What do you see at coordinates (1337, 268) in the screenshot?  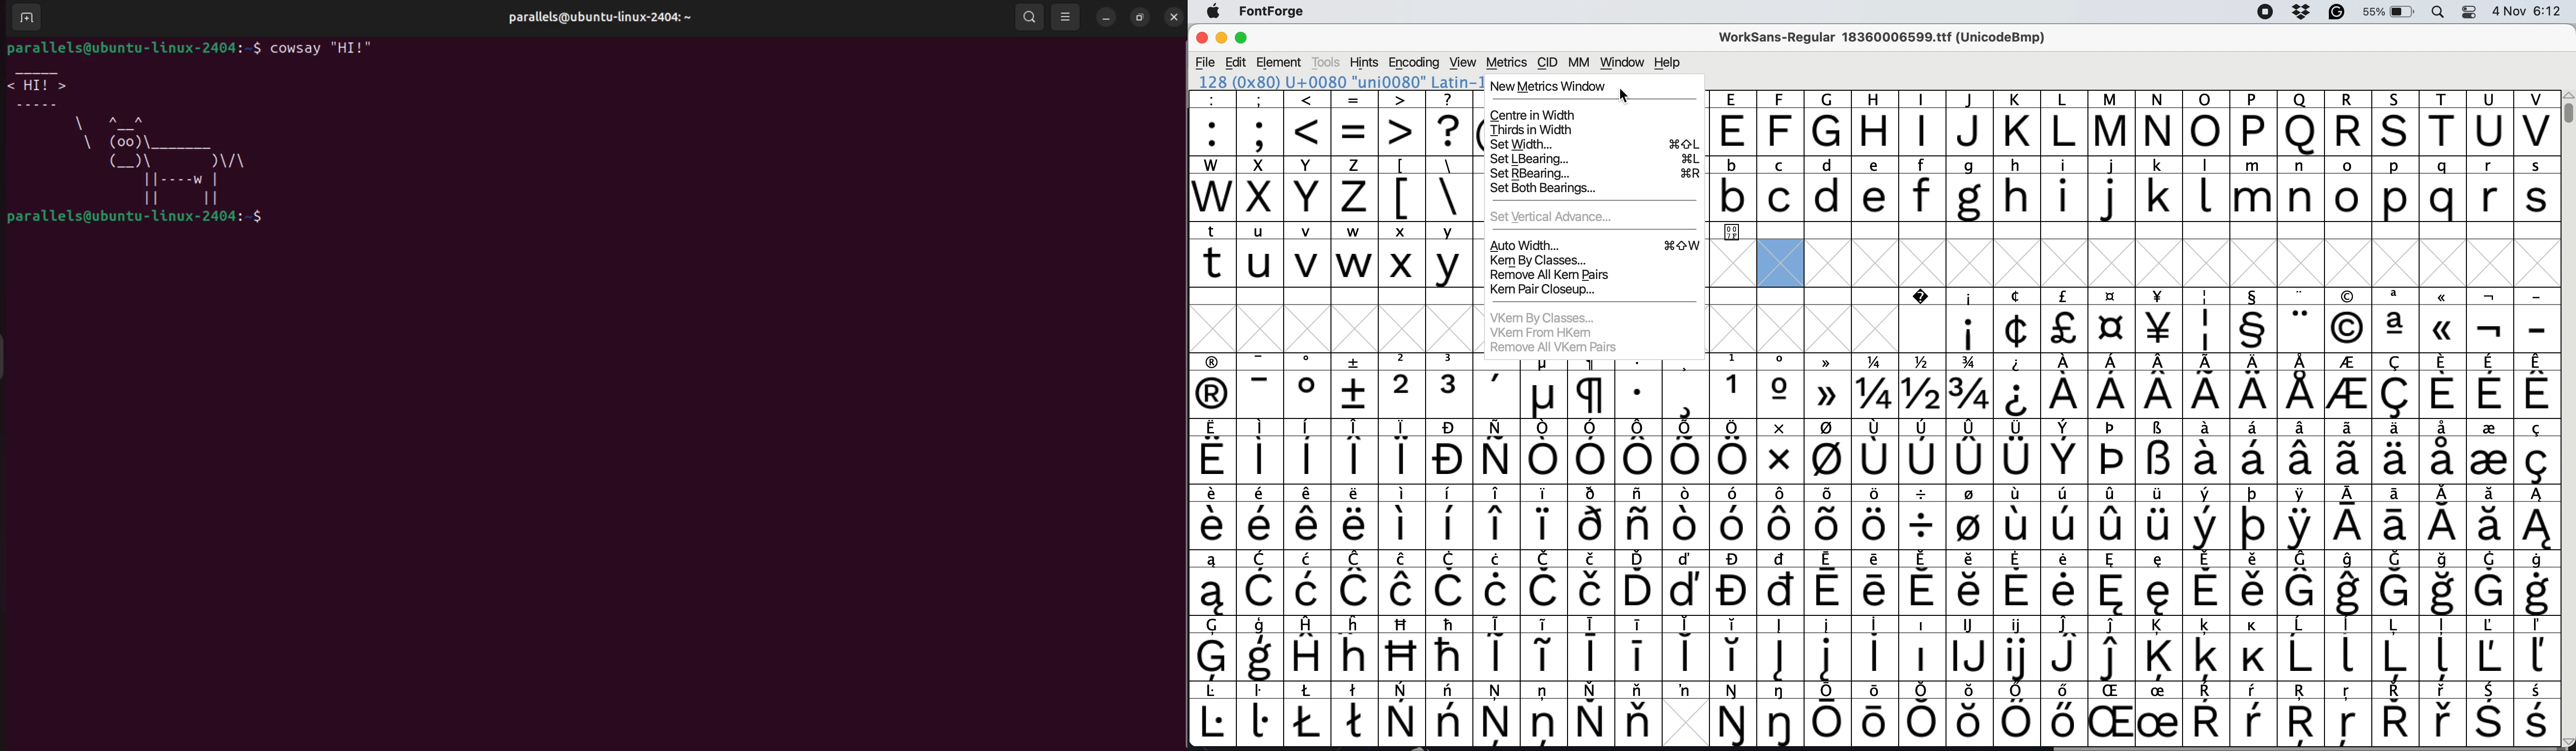 I see `lowercase letters` at bounding box center [1337, 268].